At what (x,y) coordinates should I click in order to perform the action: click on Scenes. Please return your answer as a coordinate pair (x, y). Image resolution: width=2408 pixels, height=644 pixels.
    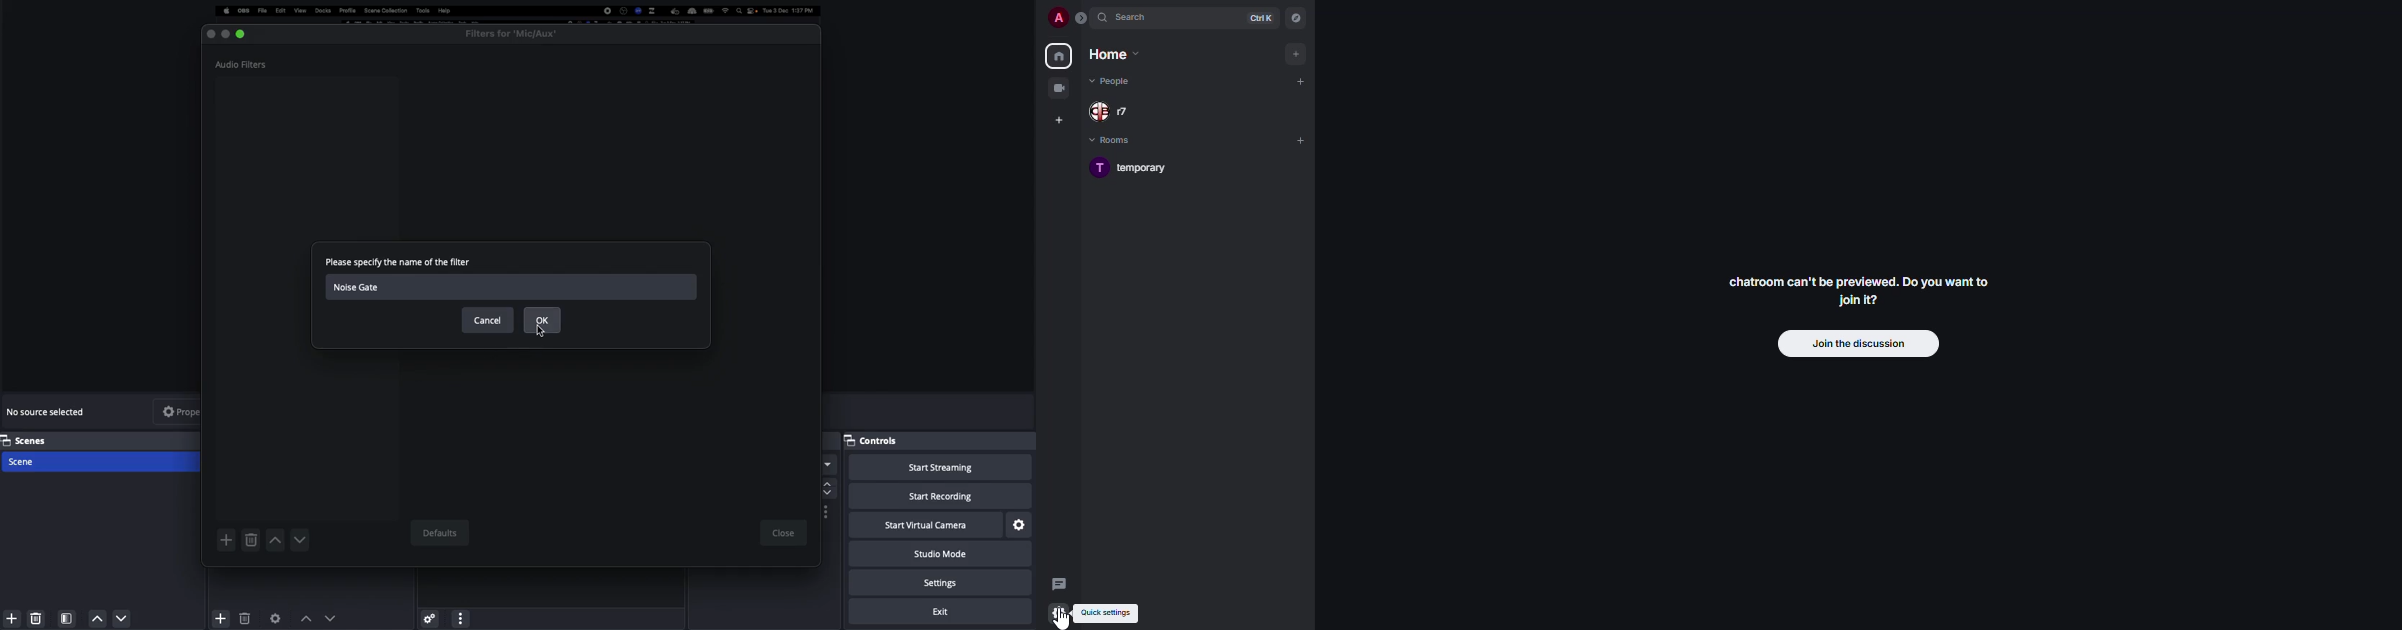
    Looking at the image, I should click on (102, 440).